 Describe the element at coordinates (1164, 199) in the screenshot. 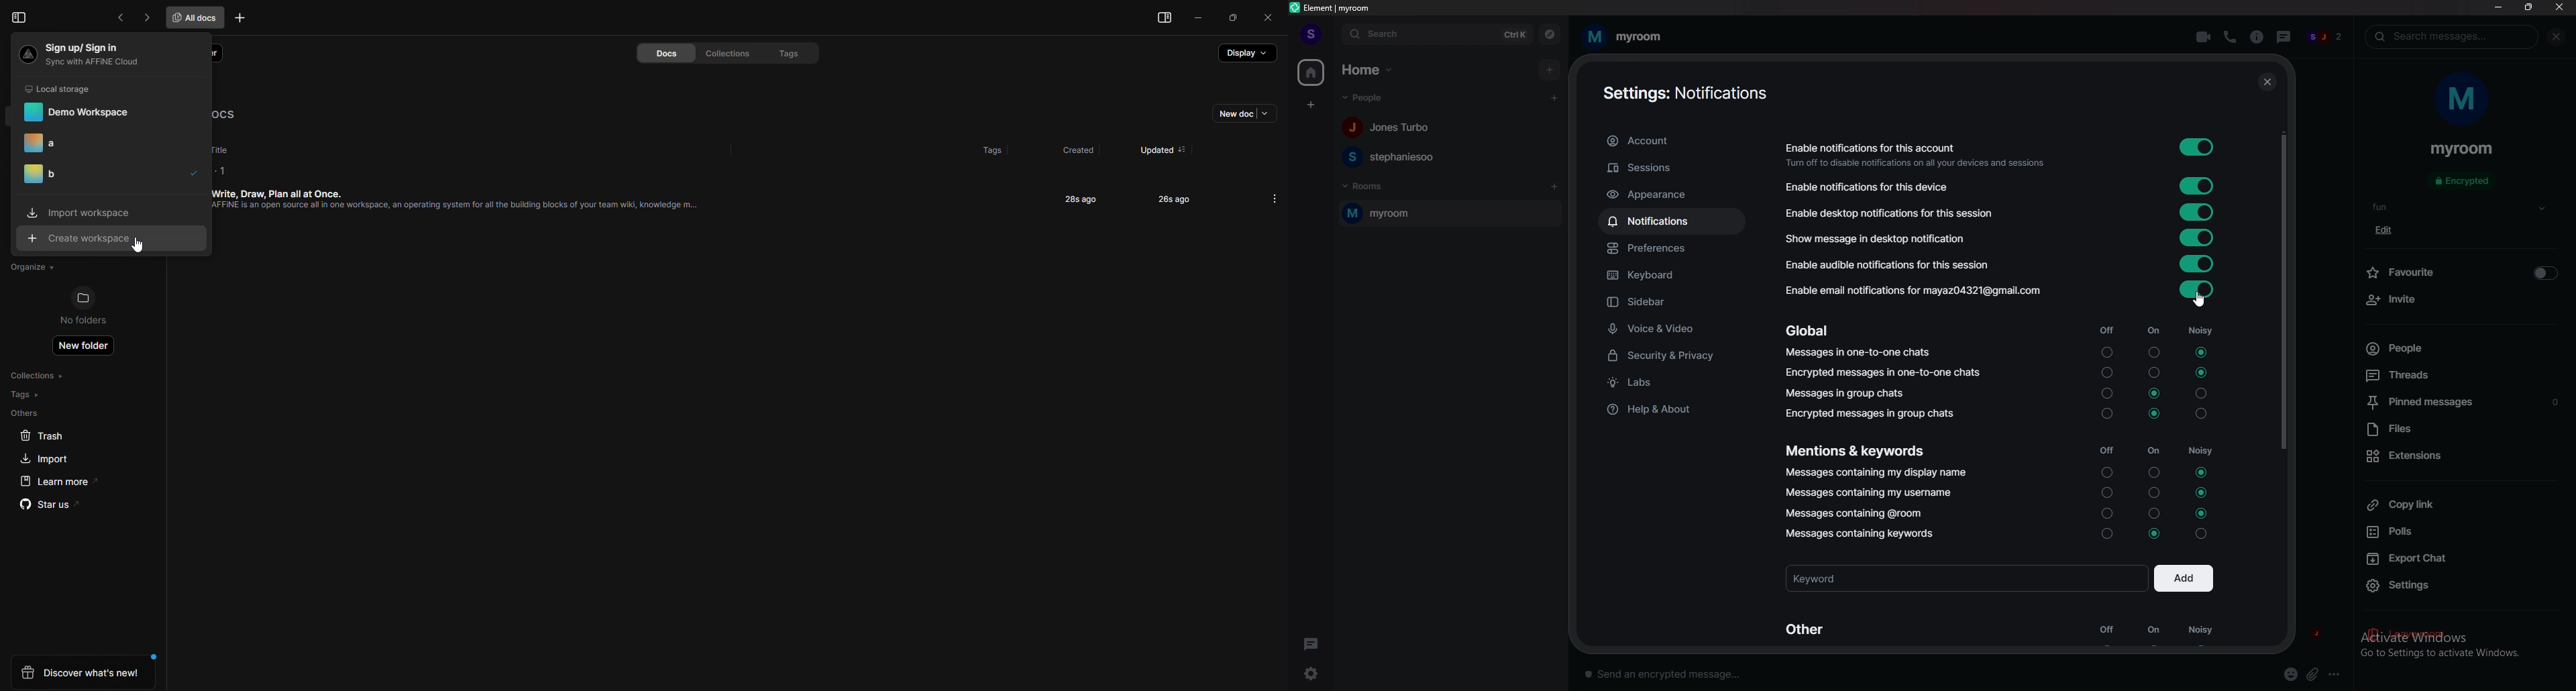

I see `time` at that location.